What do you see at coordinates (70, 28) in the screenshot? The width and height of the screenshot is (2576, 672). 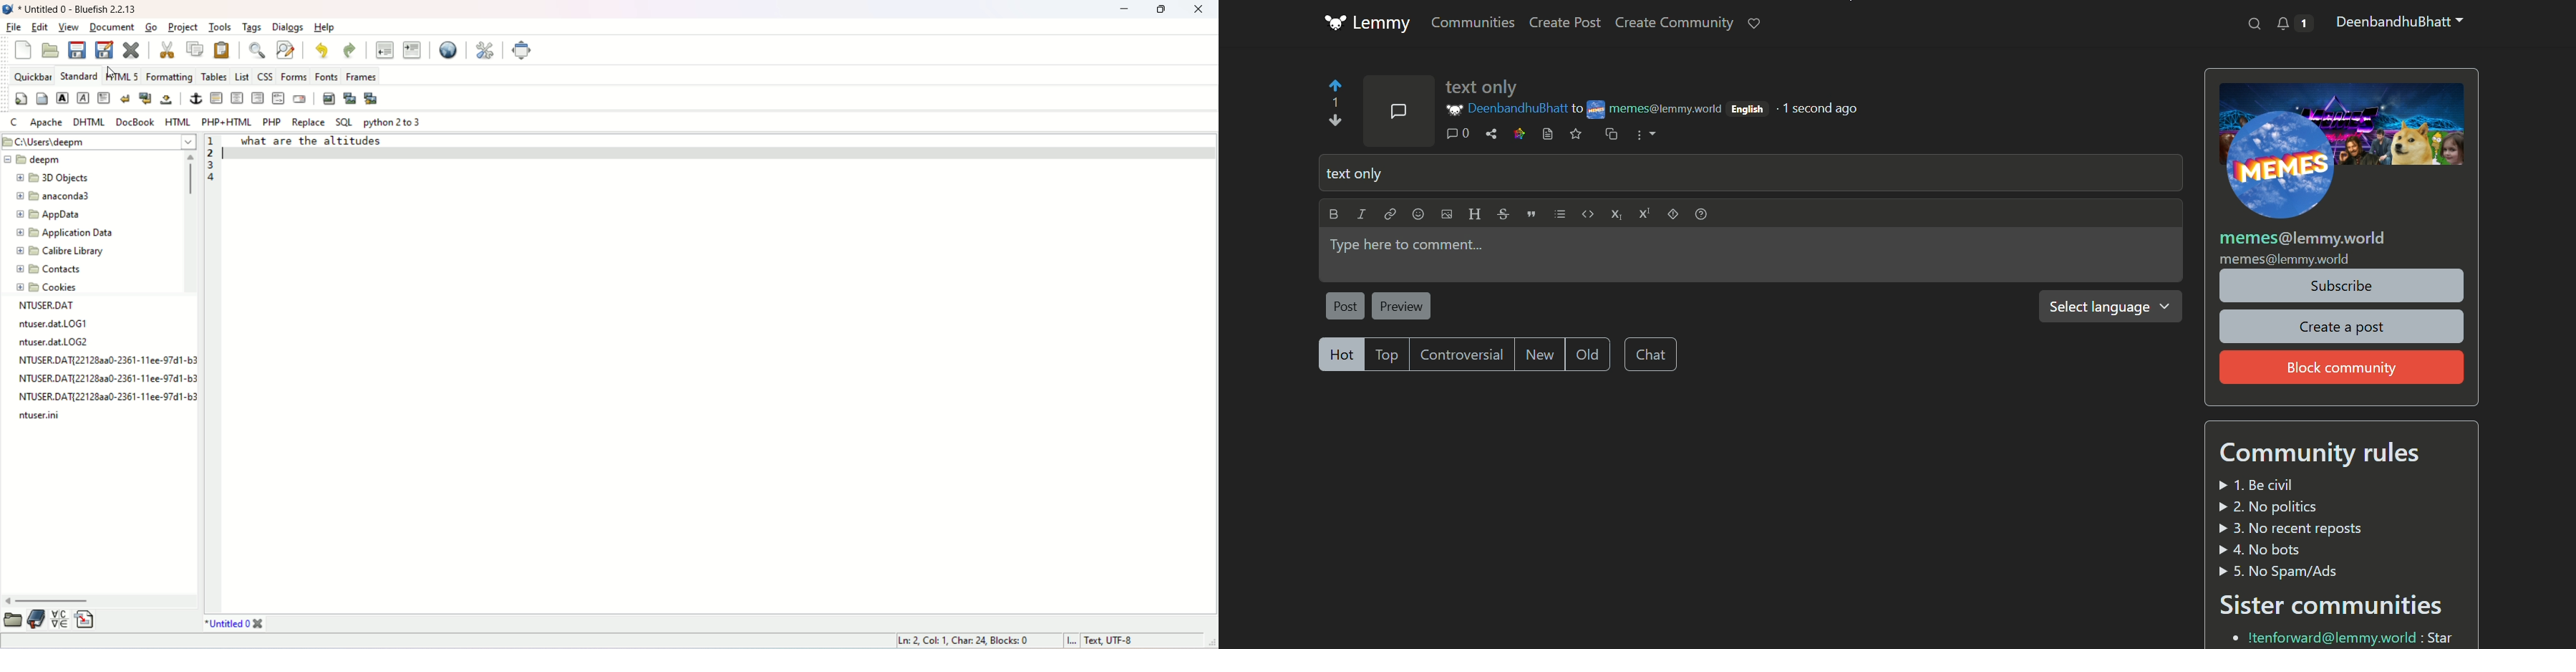 I see `view` at bounding box center [70, 28].